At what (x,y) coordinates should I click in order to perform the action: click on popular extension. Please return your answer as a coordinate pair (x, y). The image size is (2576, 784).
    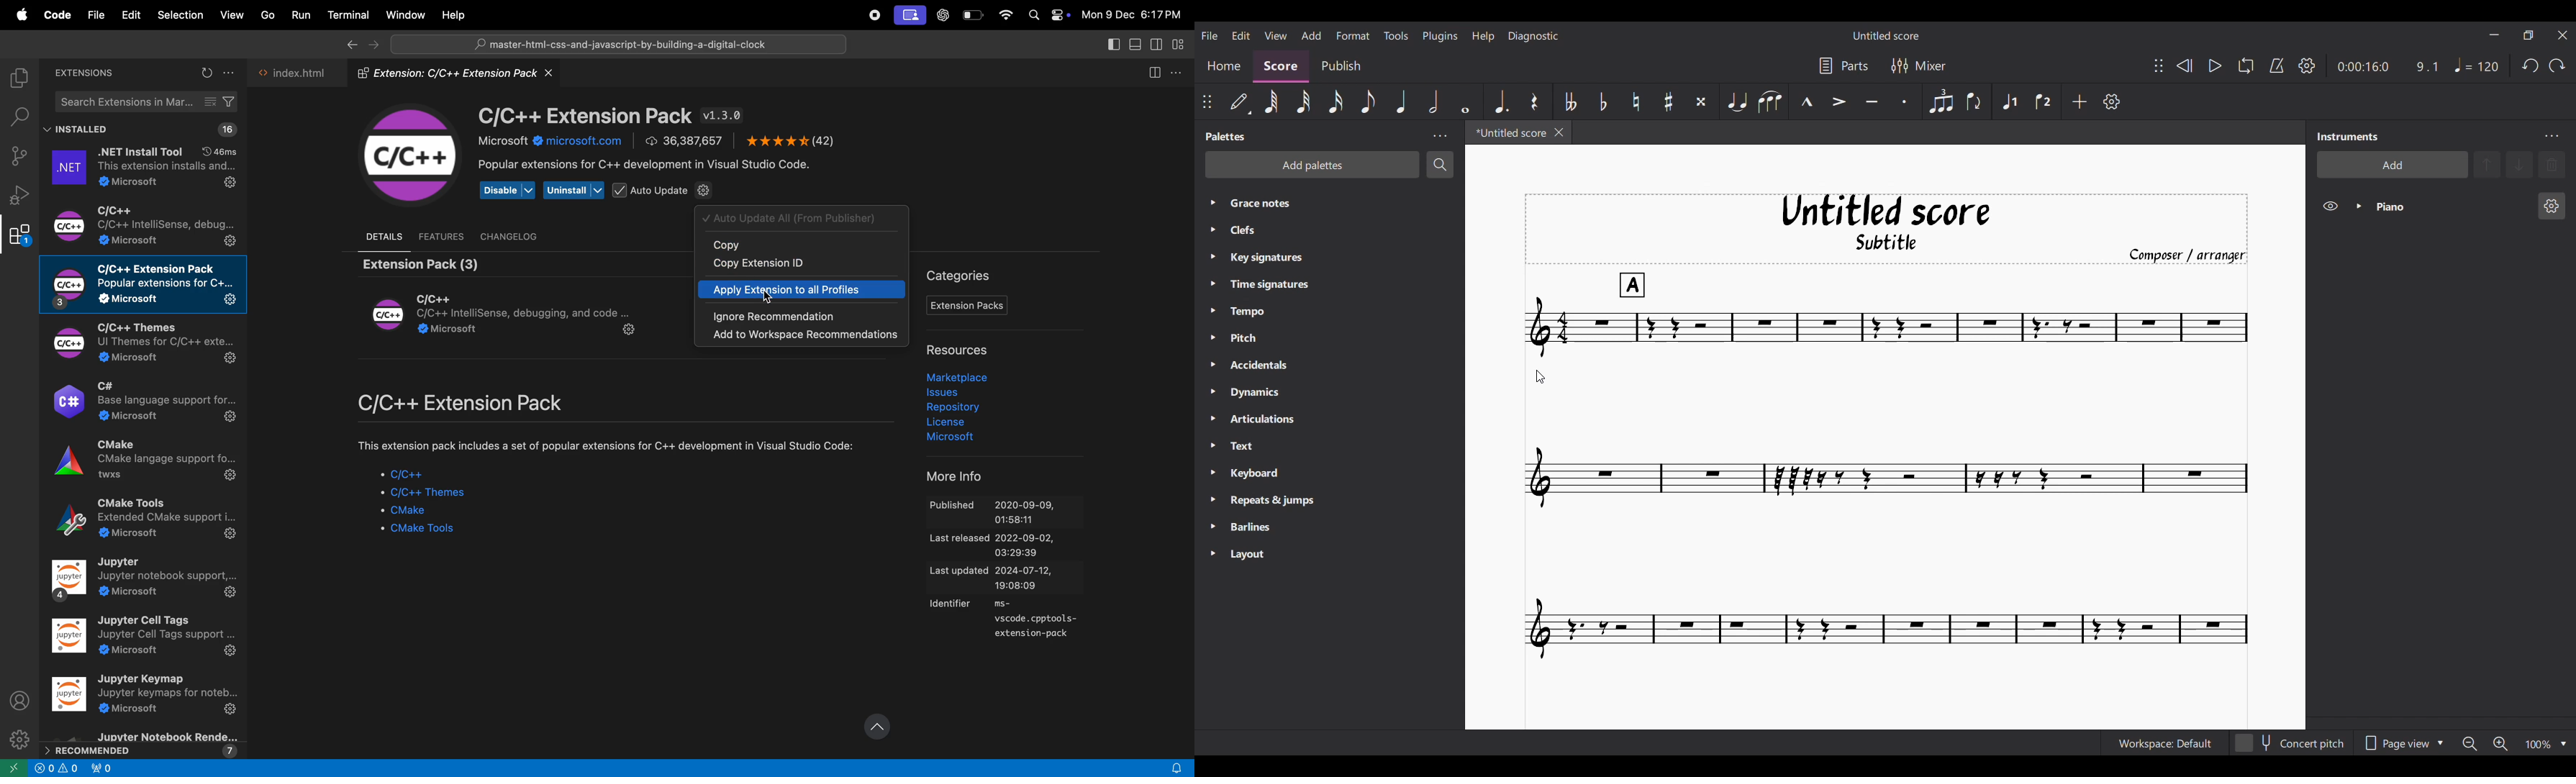
    Looking at the image, I should click on (652, 166).